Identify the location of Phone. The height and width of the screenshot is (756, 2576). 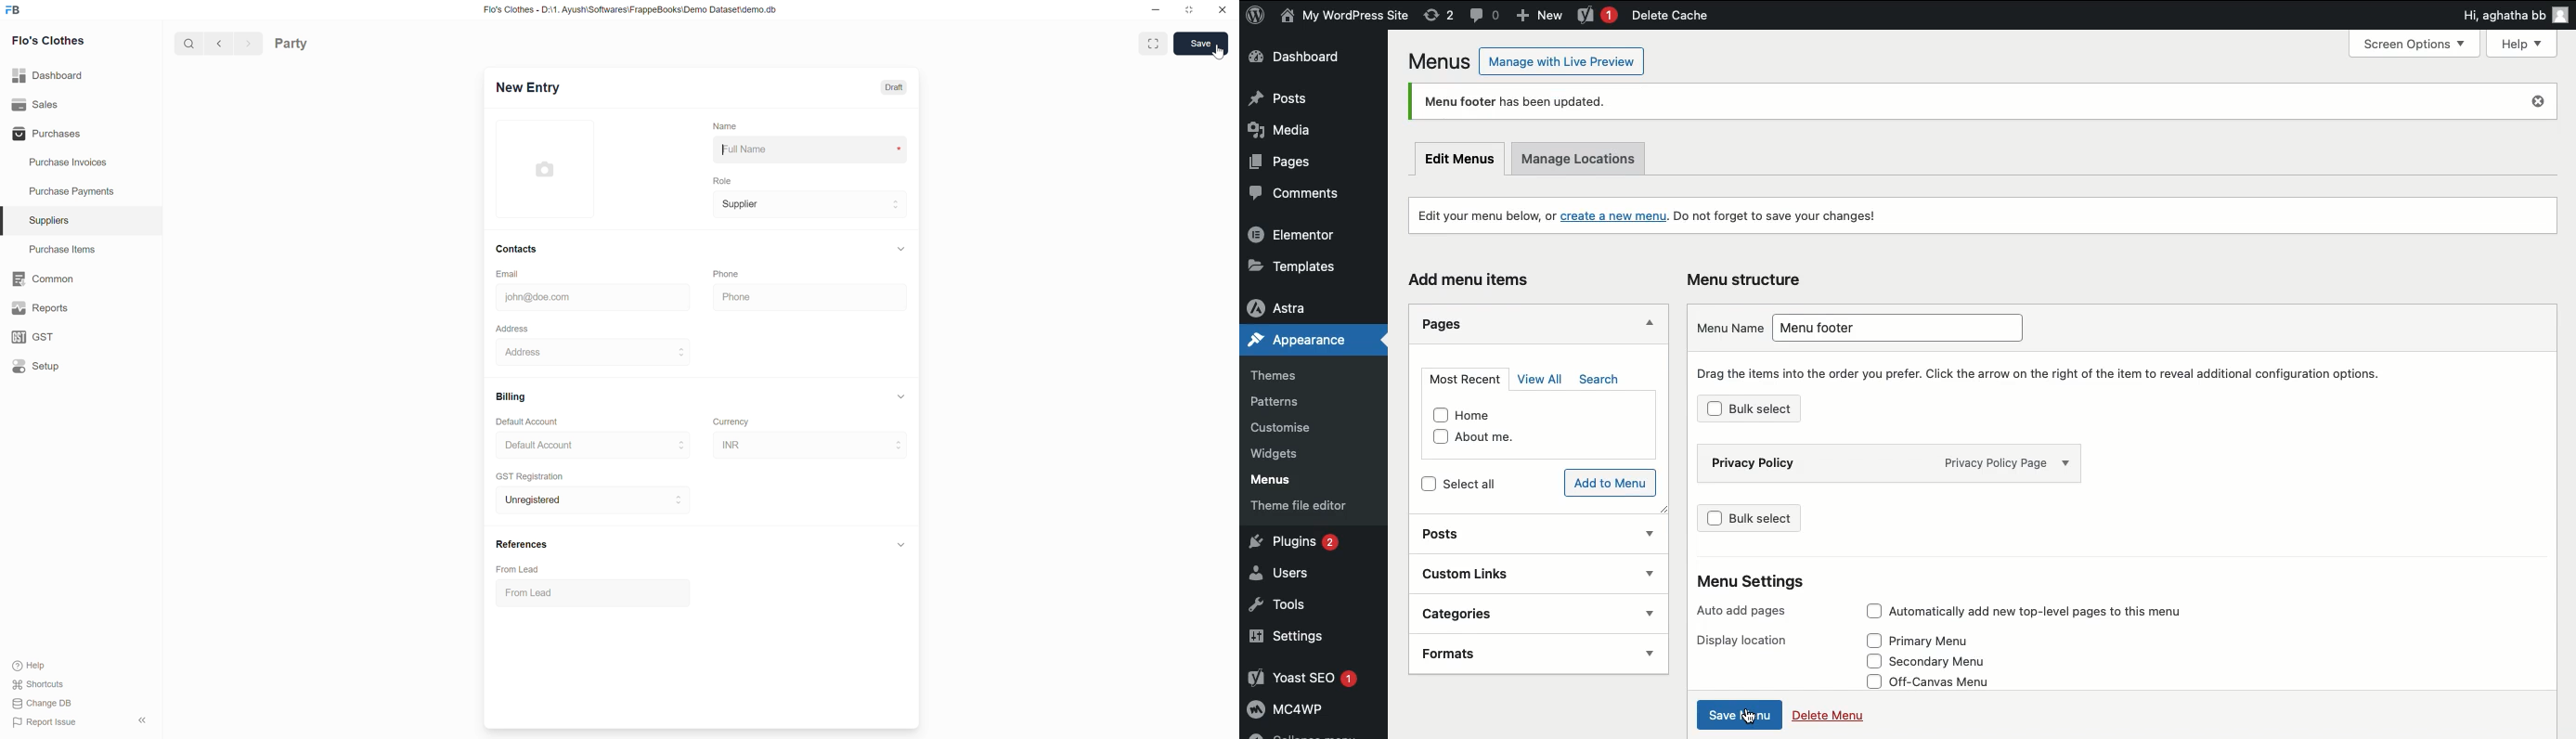
(726, 274).